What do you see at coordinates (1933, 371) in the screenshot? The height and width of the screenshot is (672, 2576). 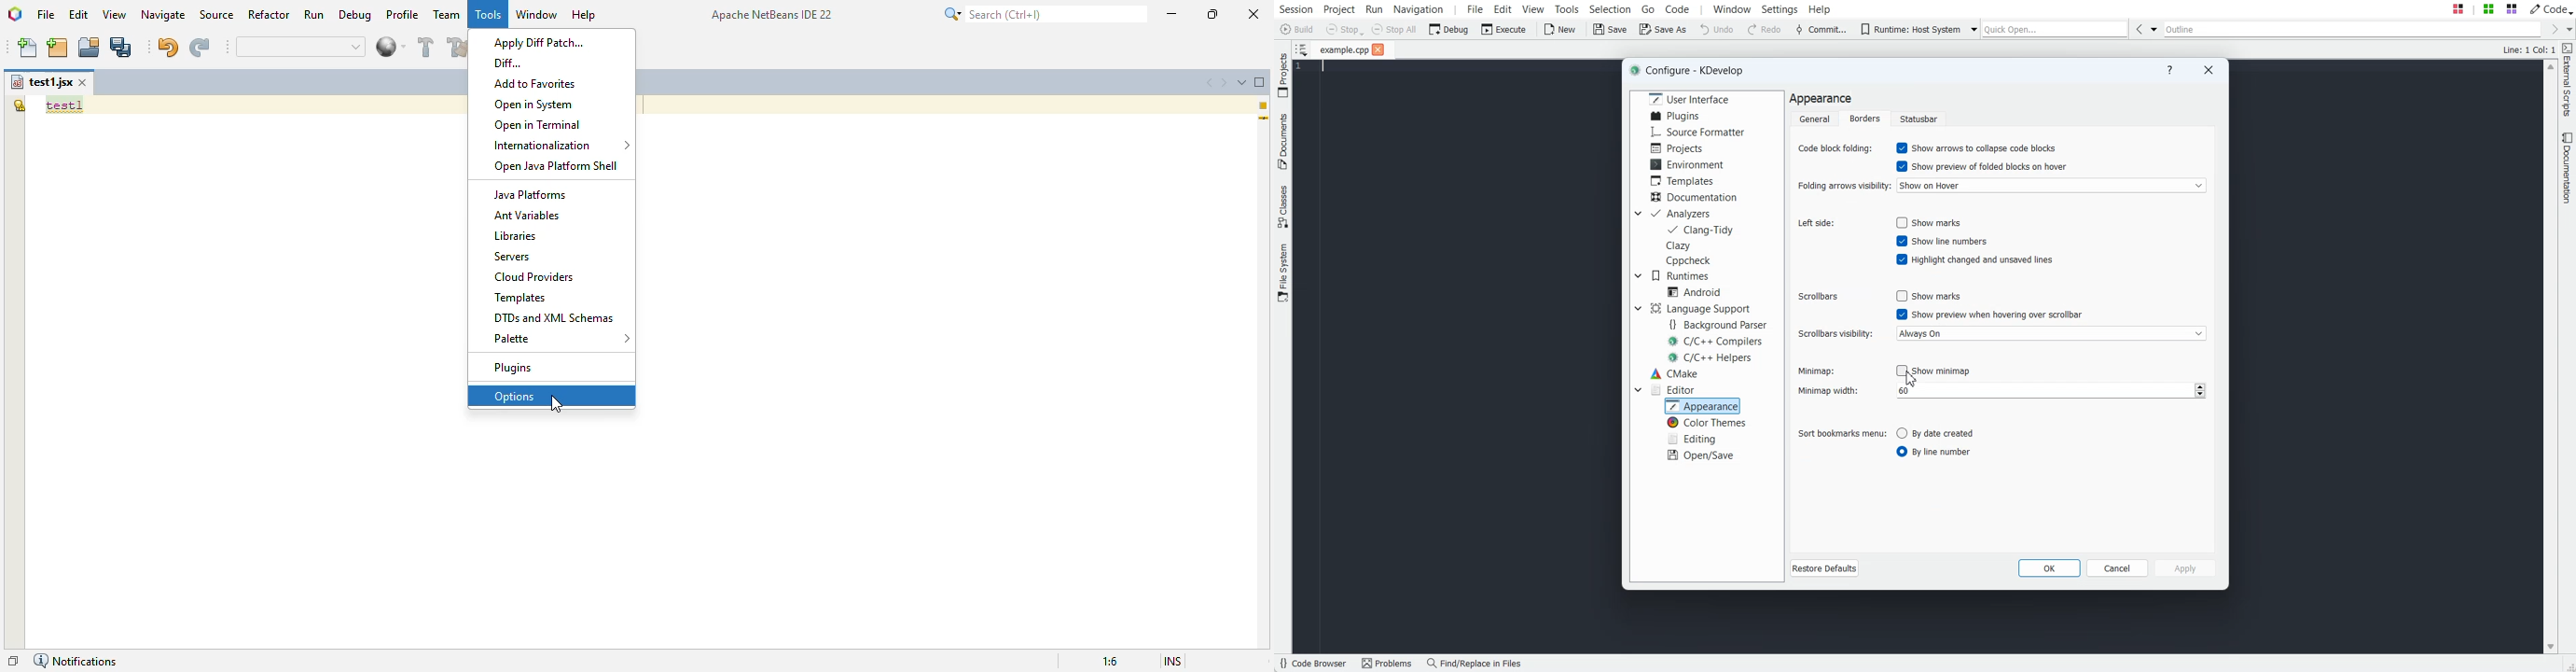 I see `Disable show minimap` at bounding box center [1933, 371].